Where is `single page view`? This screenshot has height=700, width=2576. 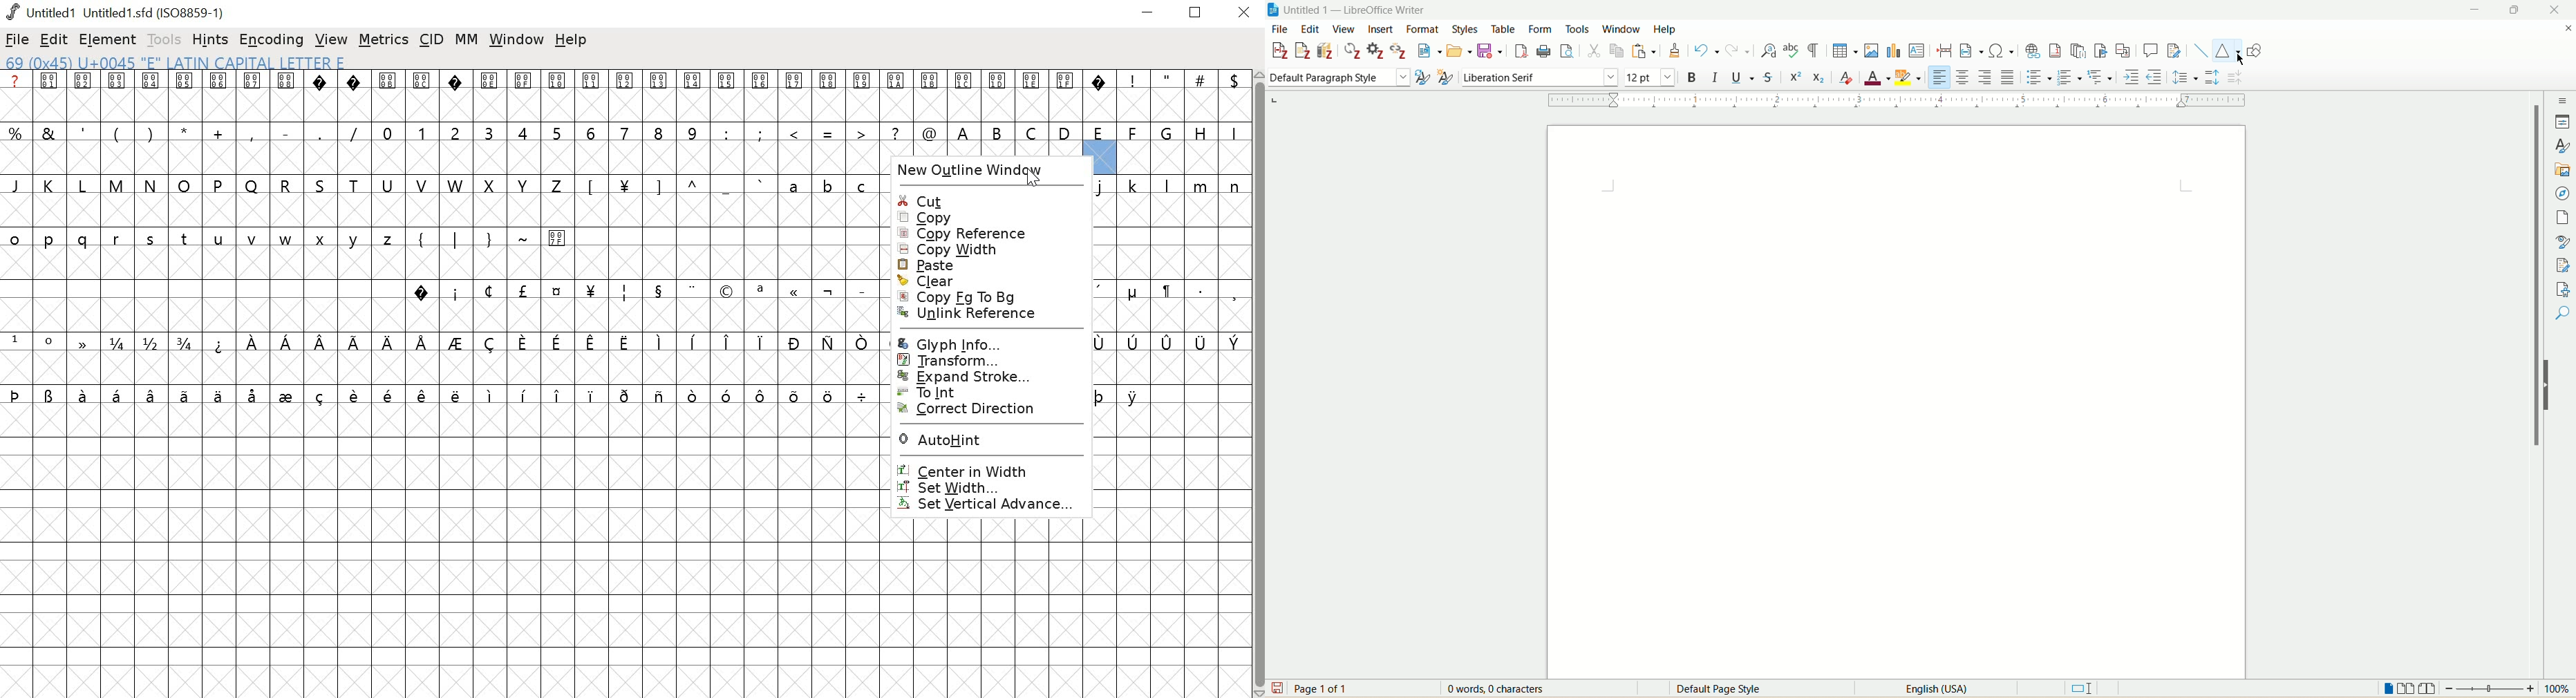 single page view is located at coordinates (2388, 688).